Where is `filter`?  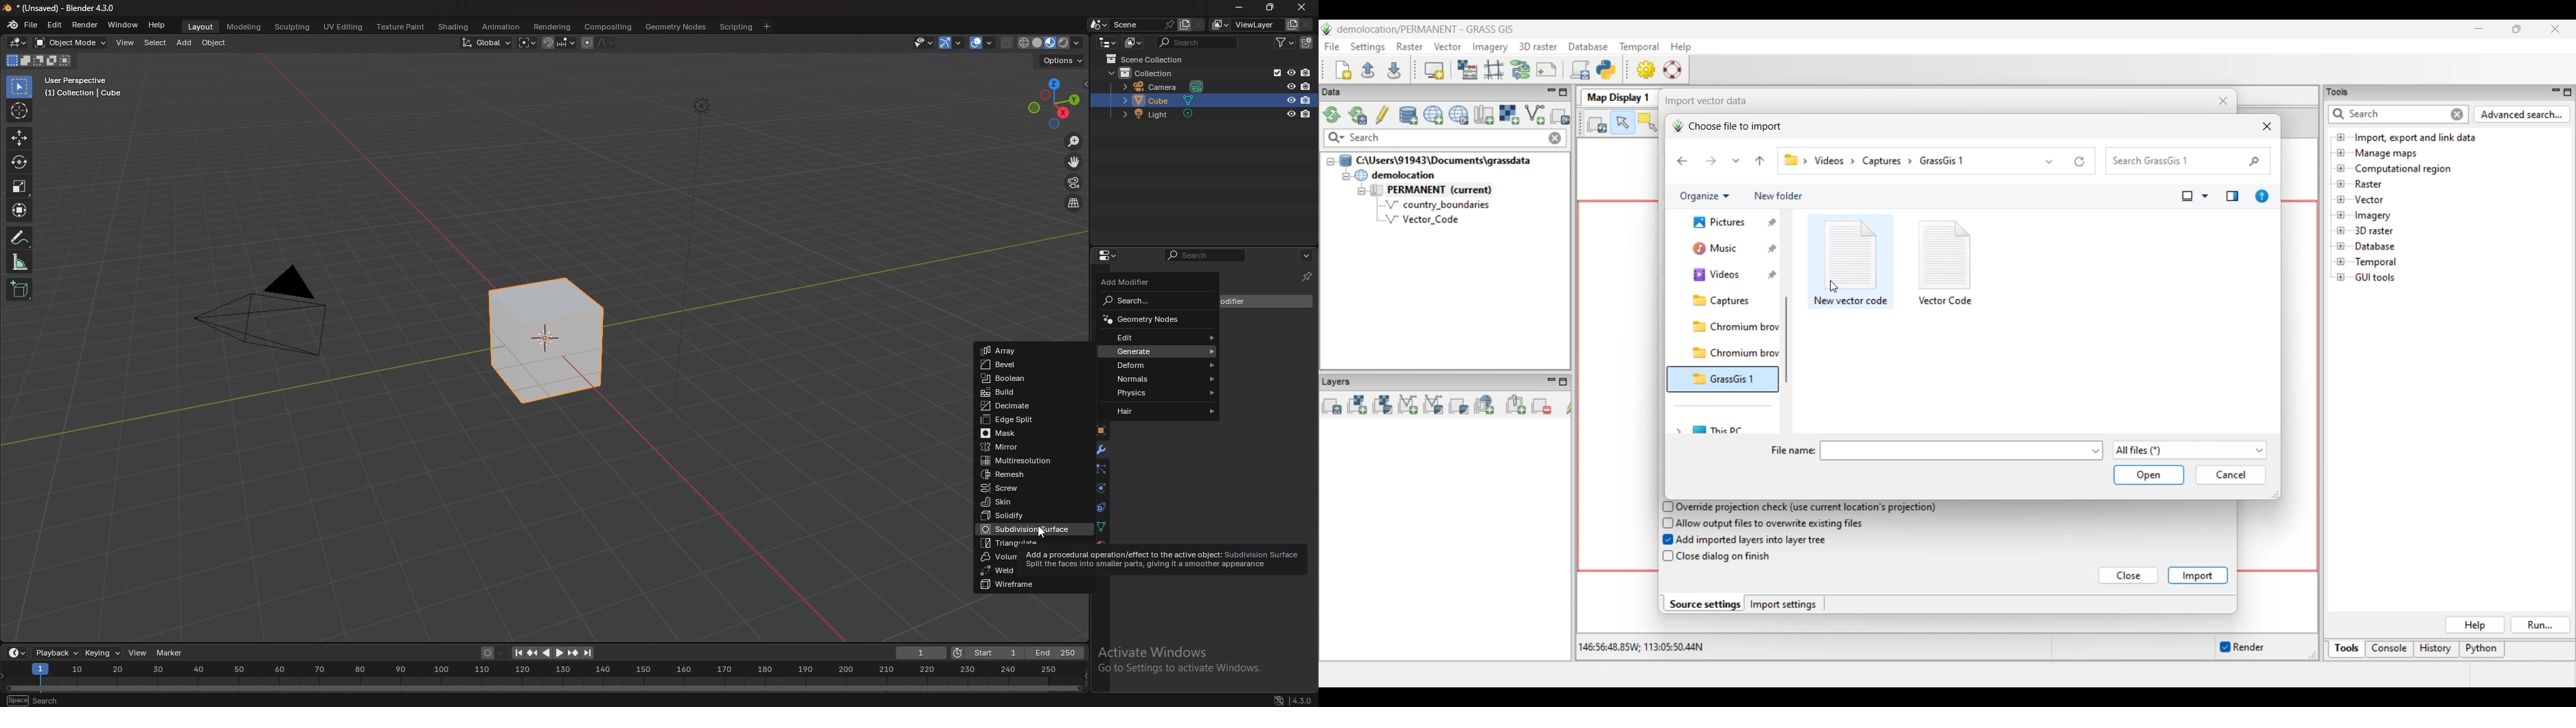 filter is located at coordinates (1287, 42).